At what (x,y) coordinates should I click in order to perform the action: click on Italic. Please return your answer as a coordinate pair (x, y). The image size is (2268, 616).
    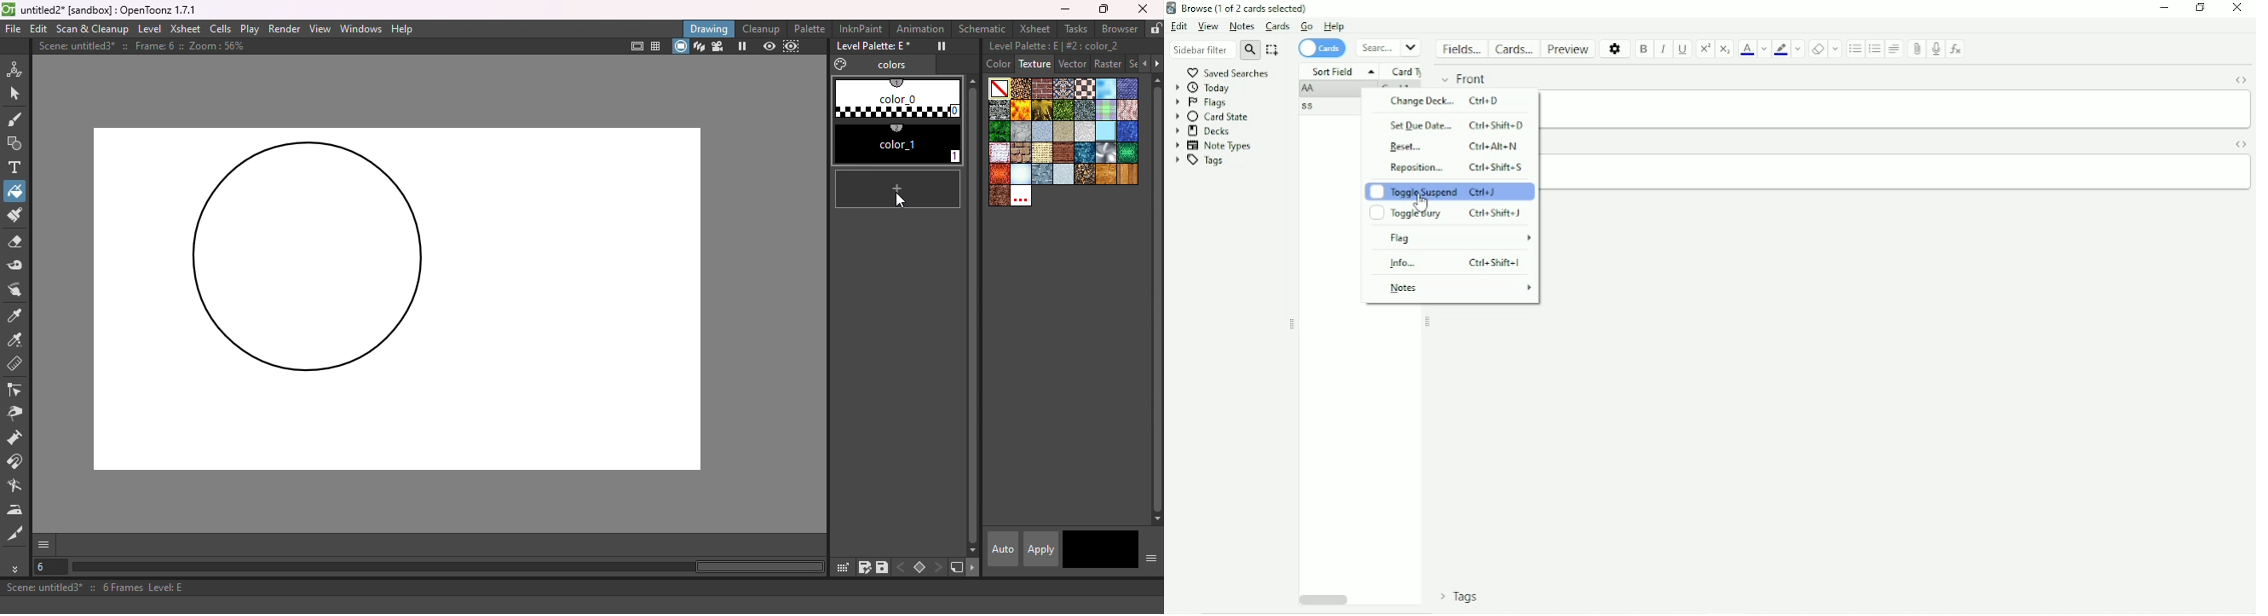
    Looking at the image, I should click on (1664, 50).